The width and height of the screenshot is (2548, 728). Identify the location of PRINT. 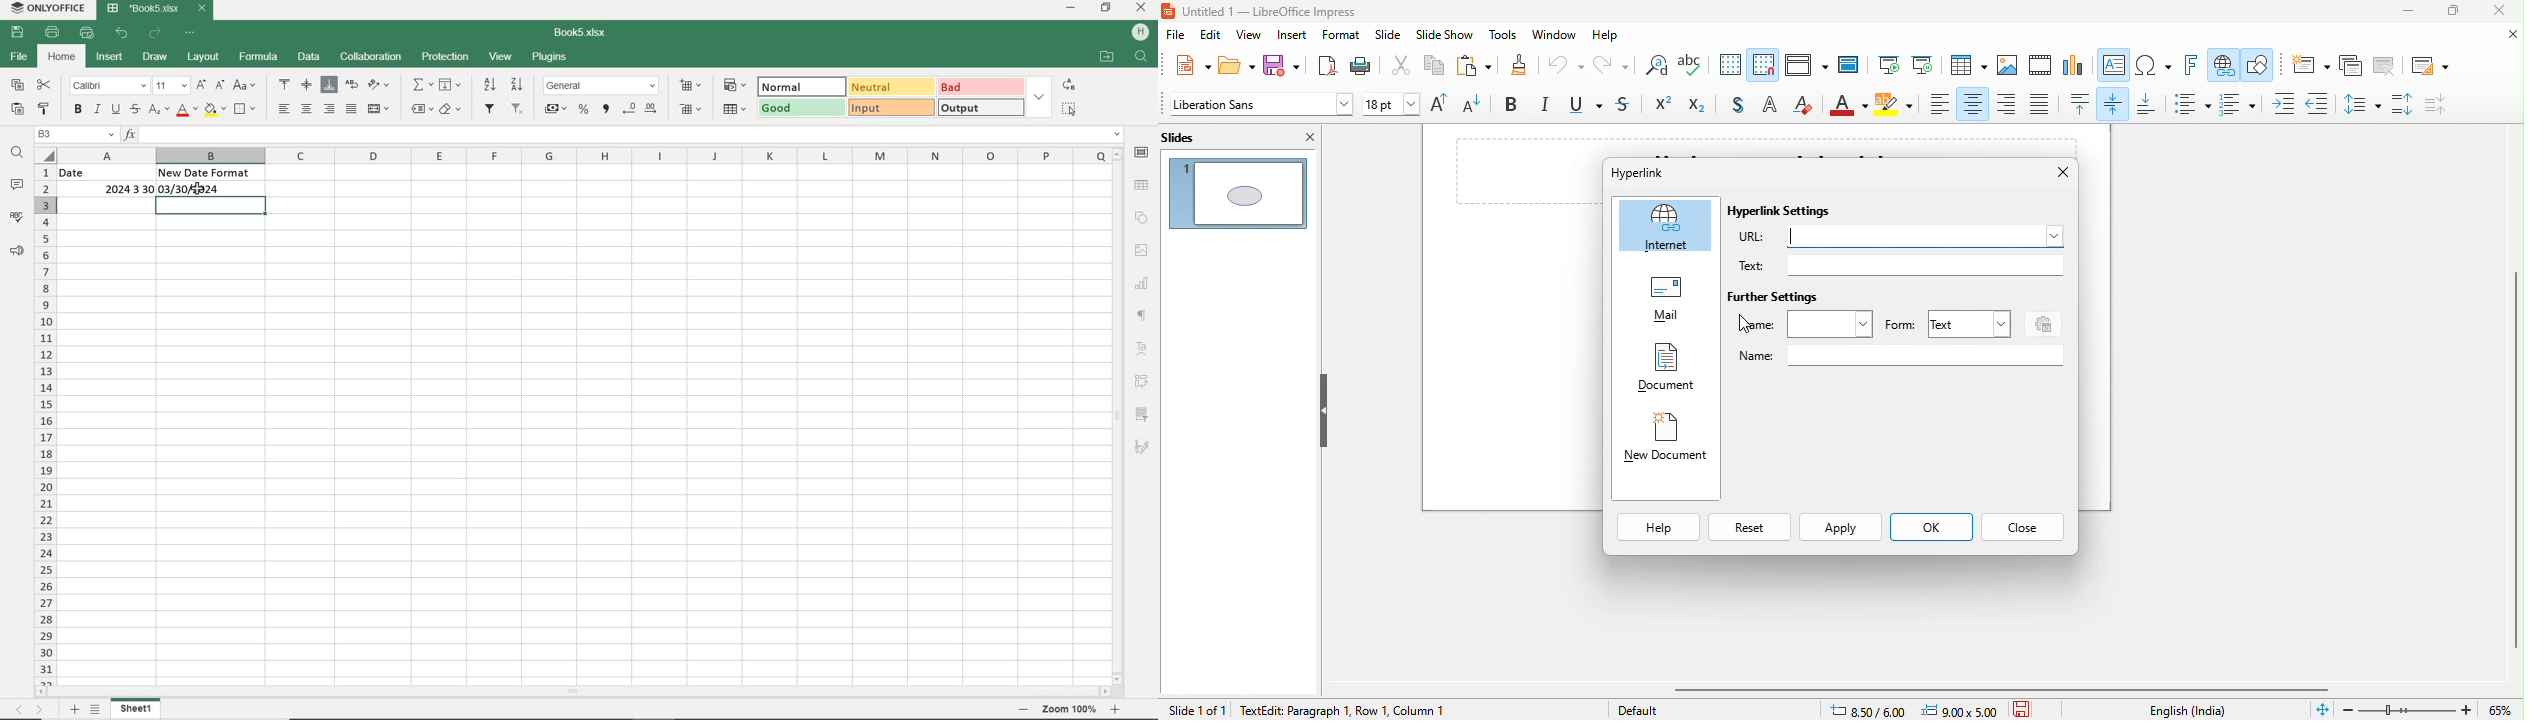
(52, 31).